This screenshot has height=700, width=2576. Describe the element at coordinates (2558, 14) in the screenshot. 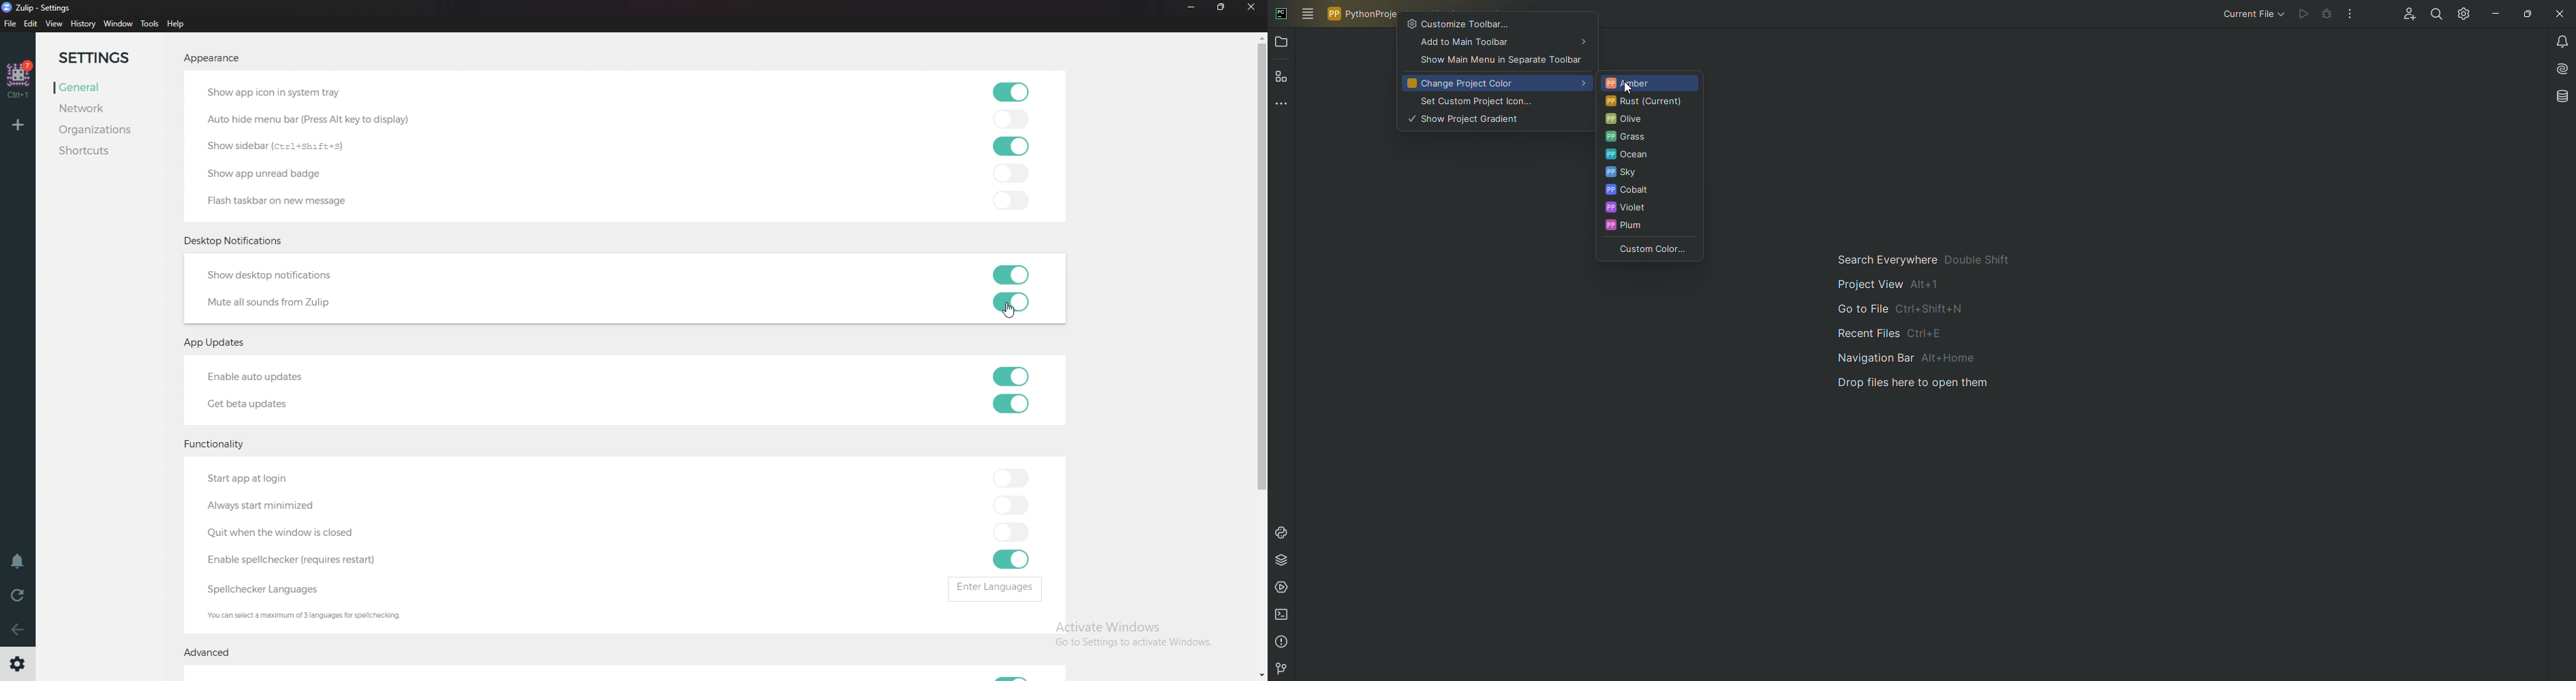

I see `Close` at that location.